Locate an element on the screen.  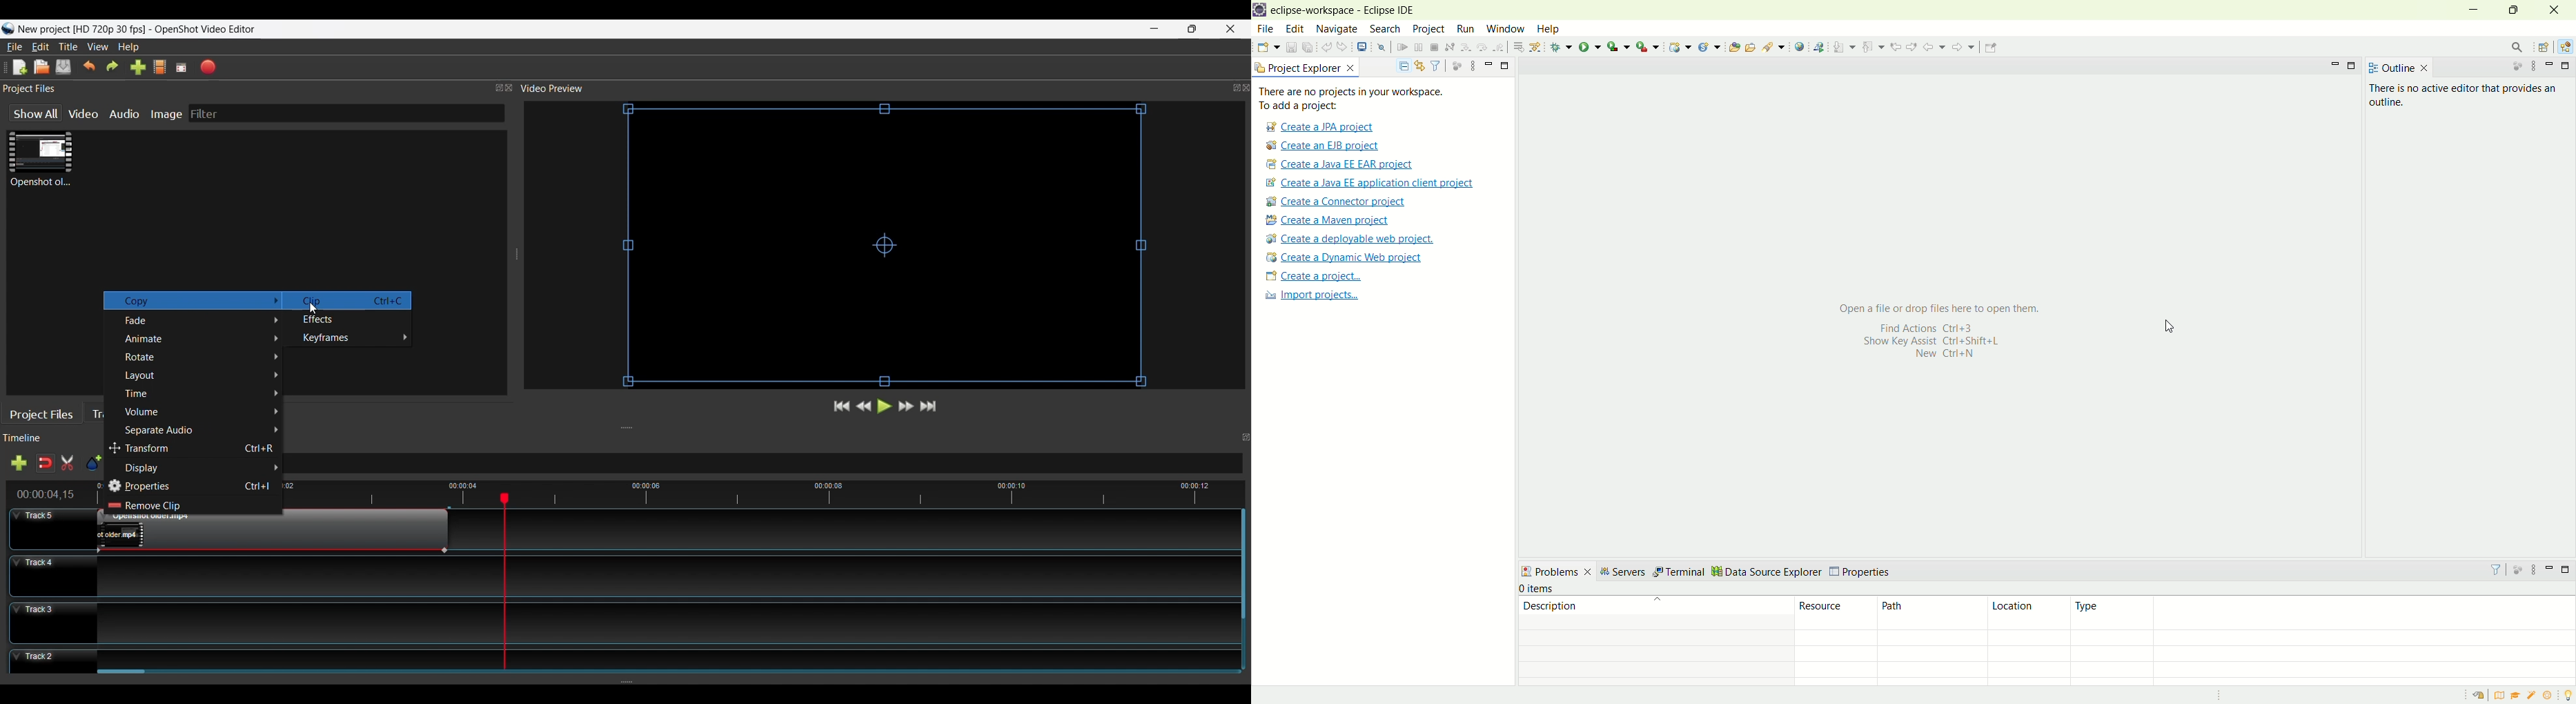
Save File is located at coordinates (65, 68).